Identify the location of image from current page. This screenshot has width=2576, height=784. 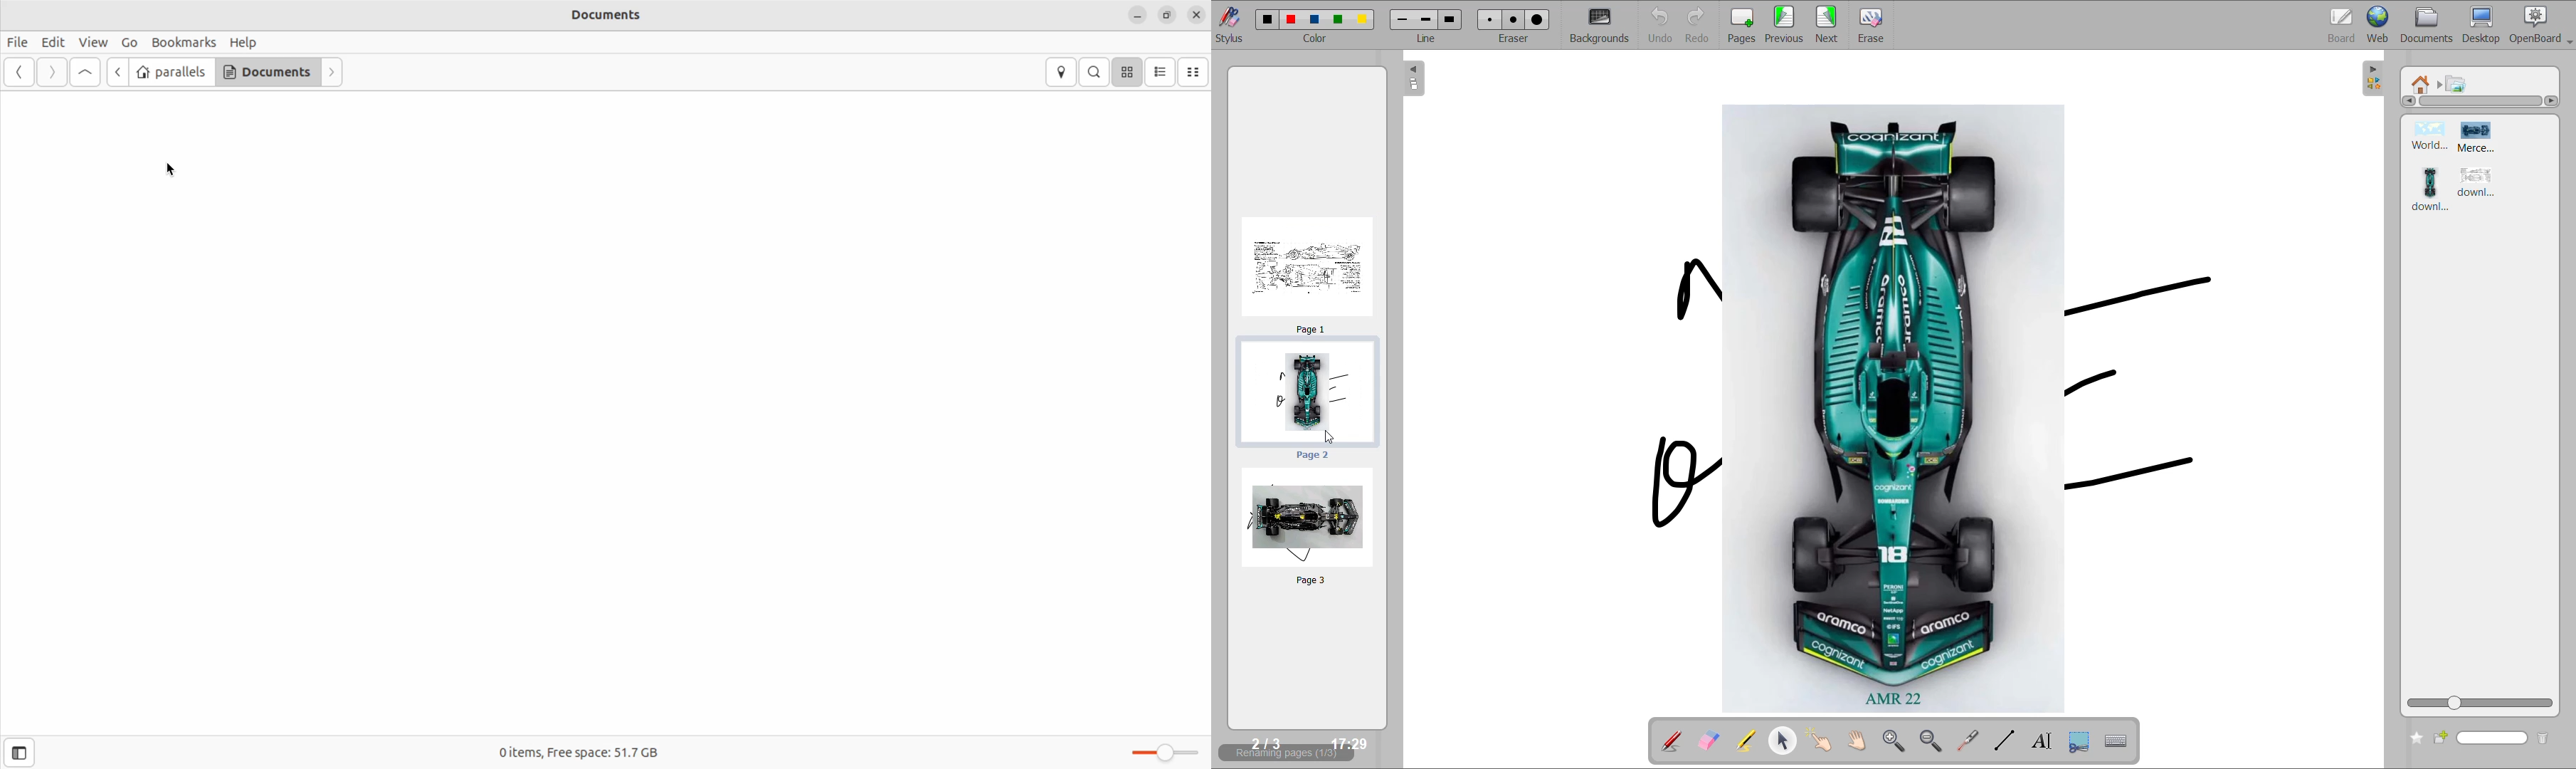
(1933, 405).